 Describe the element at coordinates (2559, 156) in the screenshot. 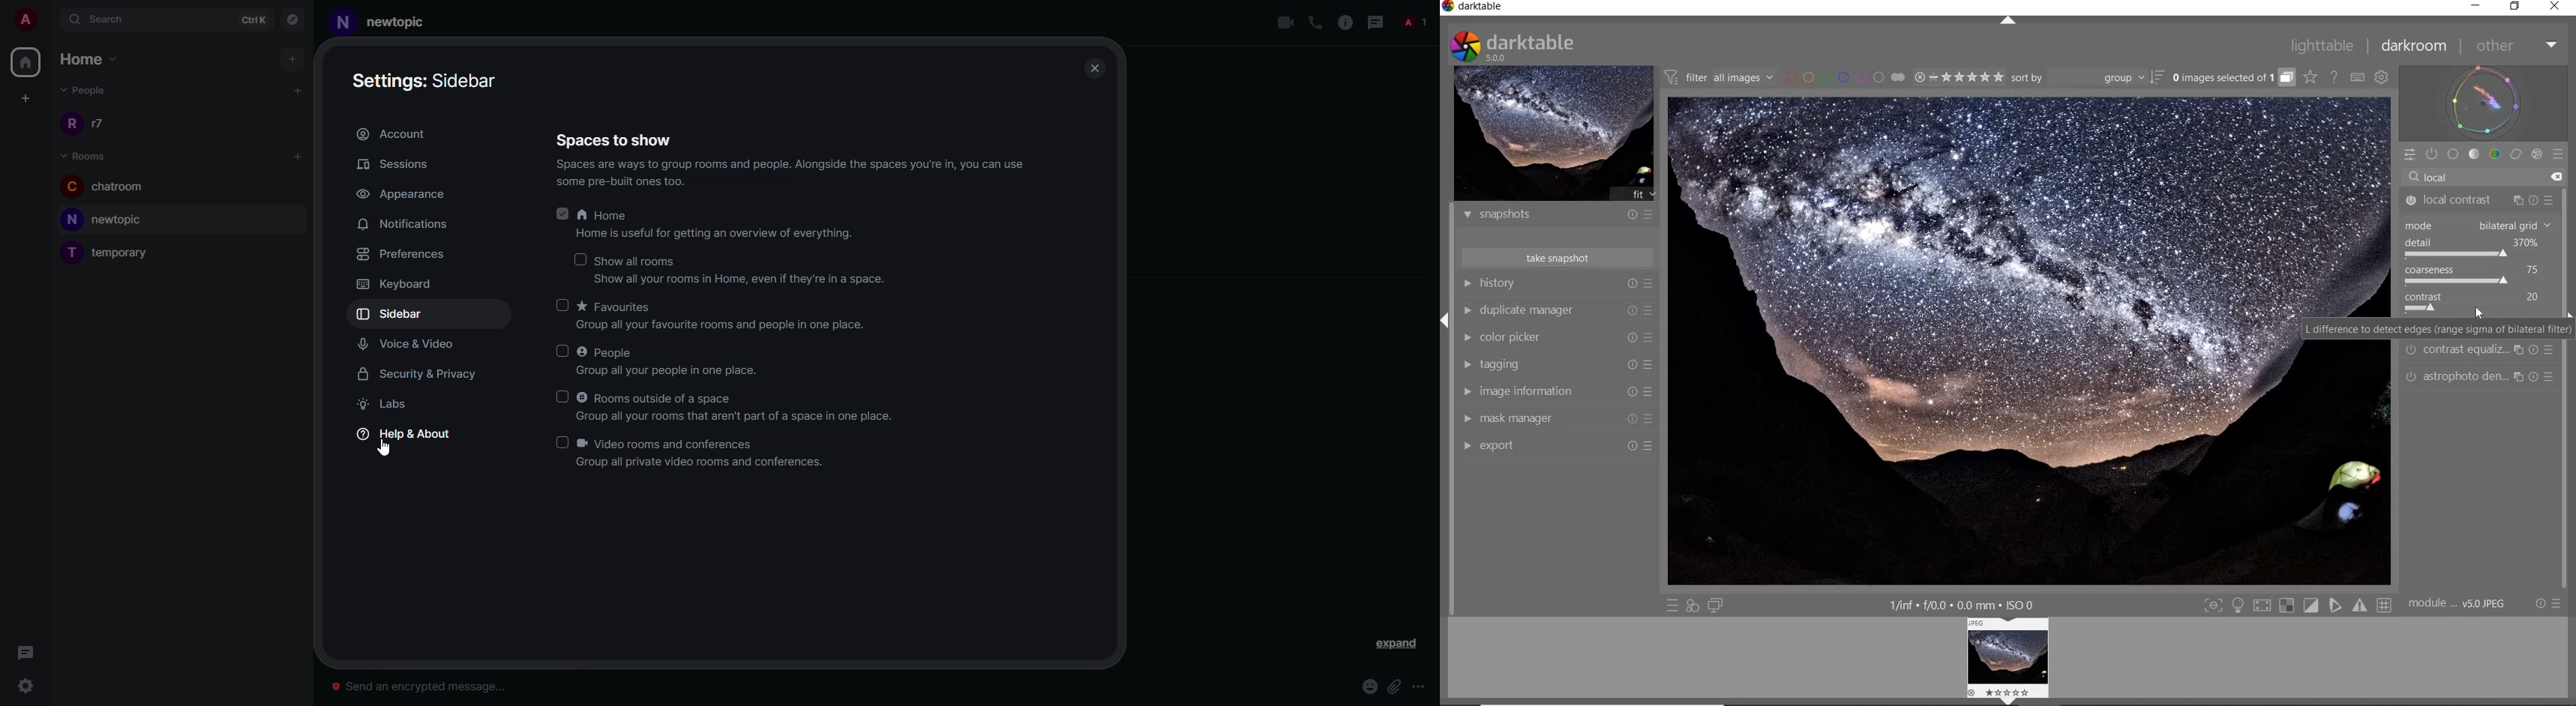

I see `PRESETS` at that location.